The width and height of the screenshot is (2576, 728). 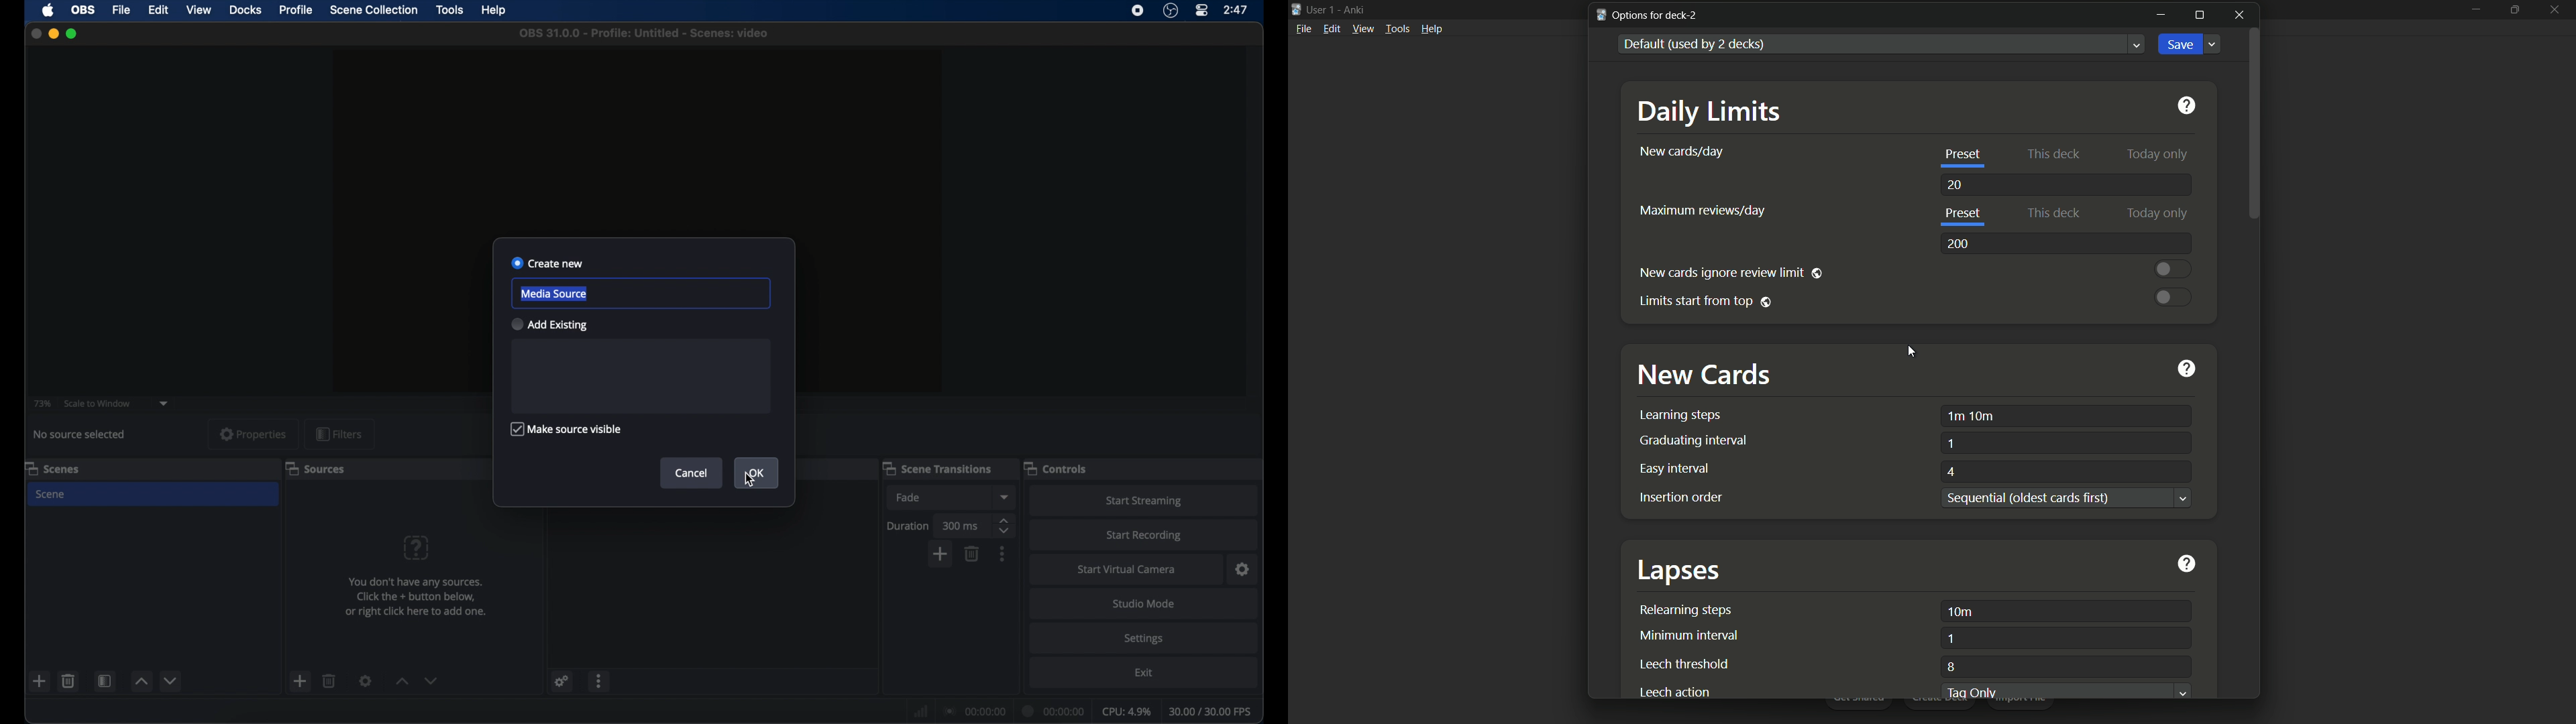 What do you see at coordinates (1126, 712) in the screenshot?
I see `cpu` at bounding box center [1126, 712].